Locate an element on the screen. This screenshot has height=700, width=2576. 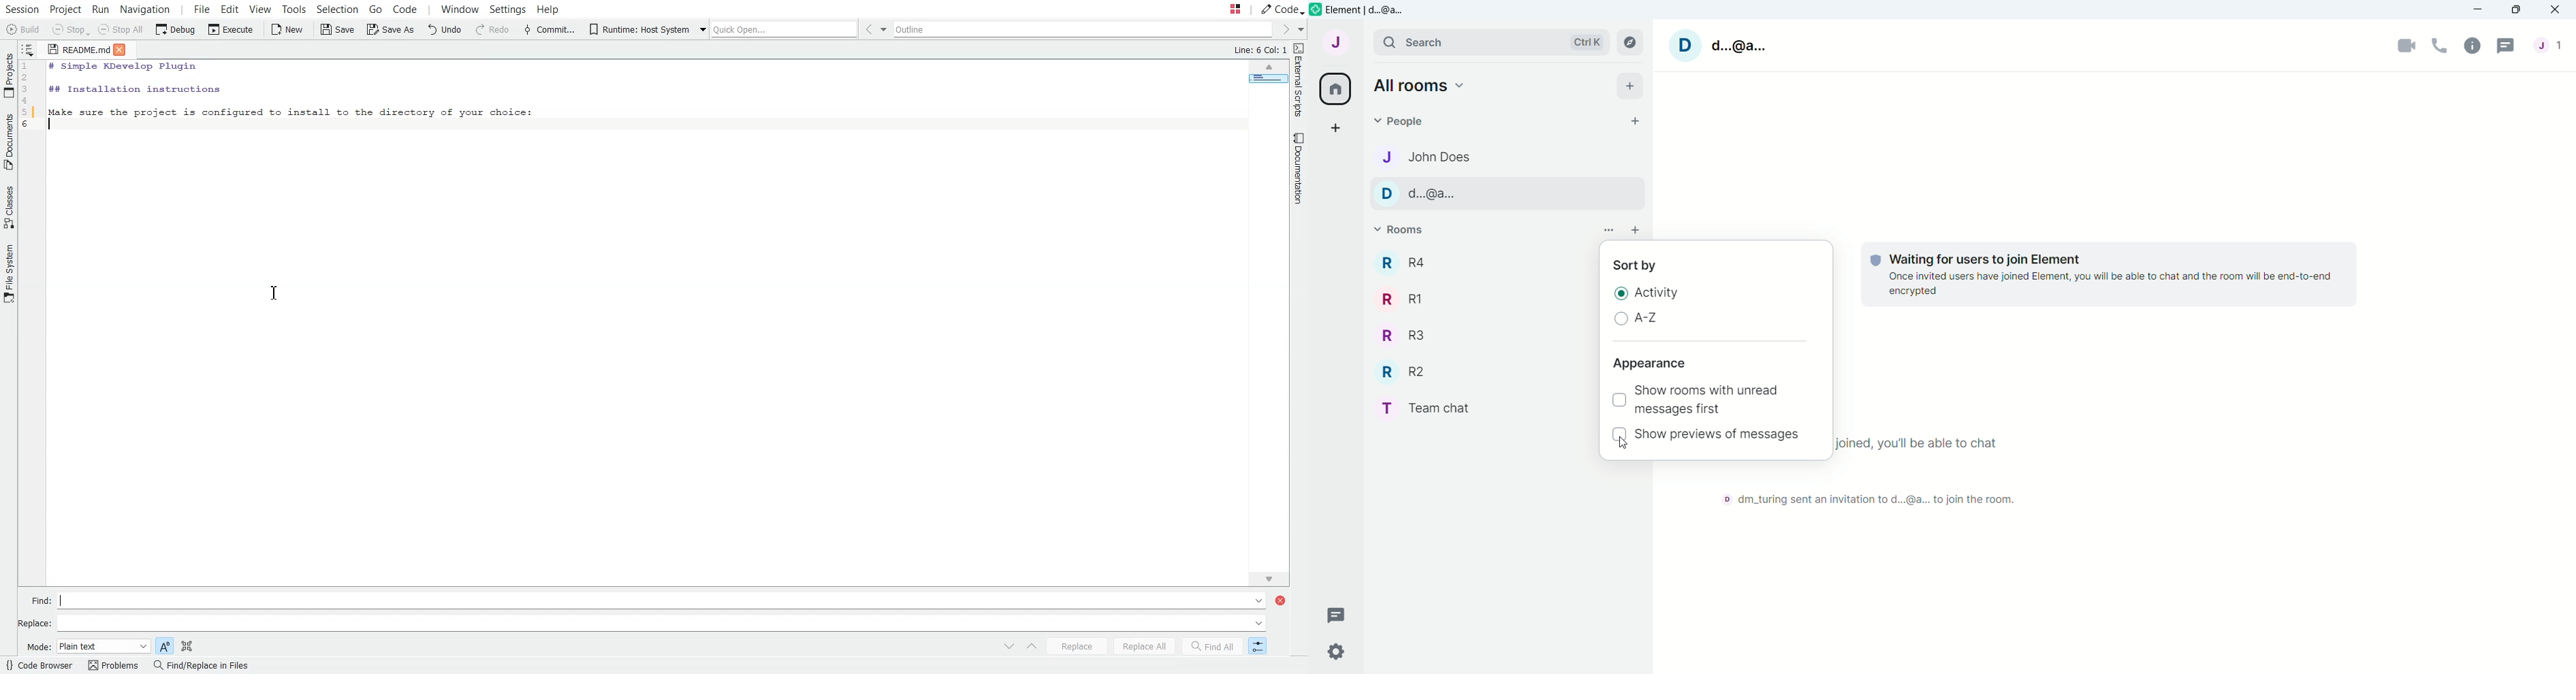
Sort by is located at coordinates (1642, 265).